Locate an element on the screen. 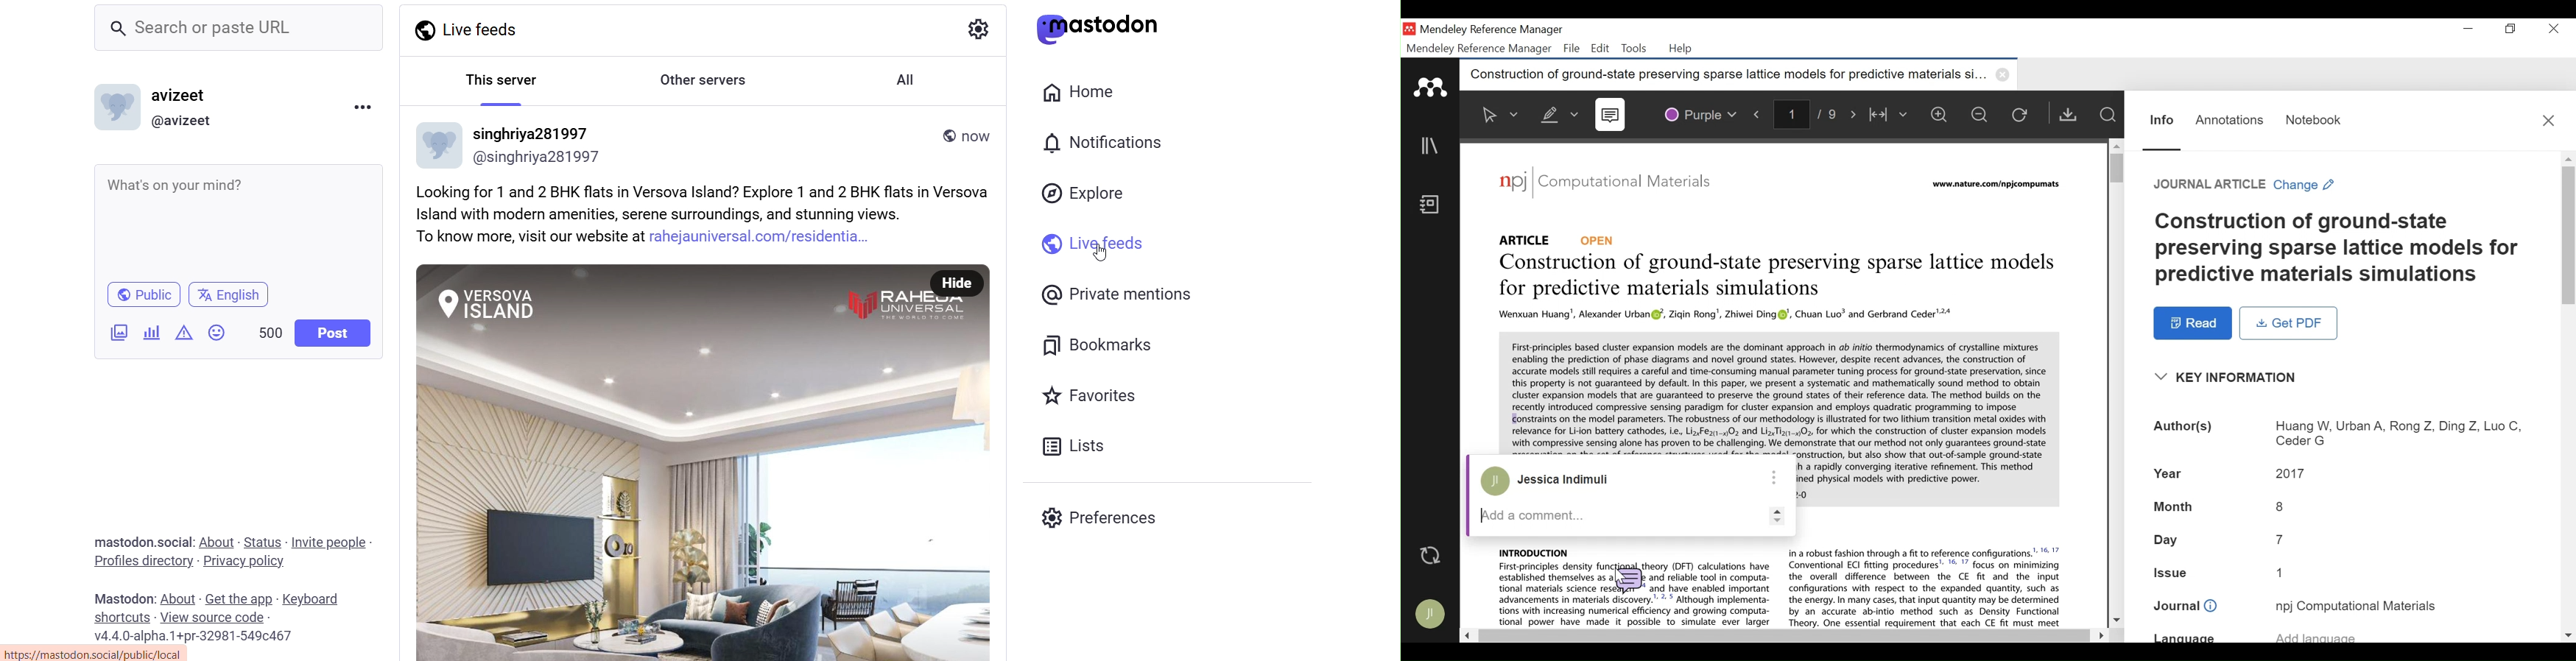  Notebook is located at coordinates (1432, 206).